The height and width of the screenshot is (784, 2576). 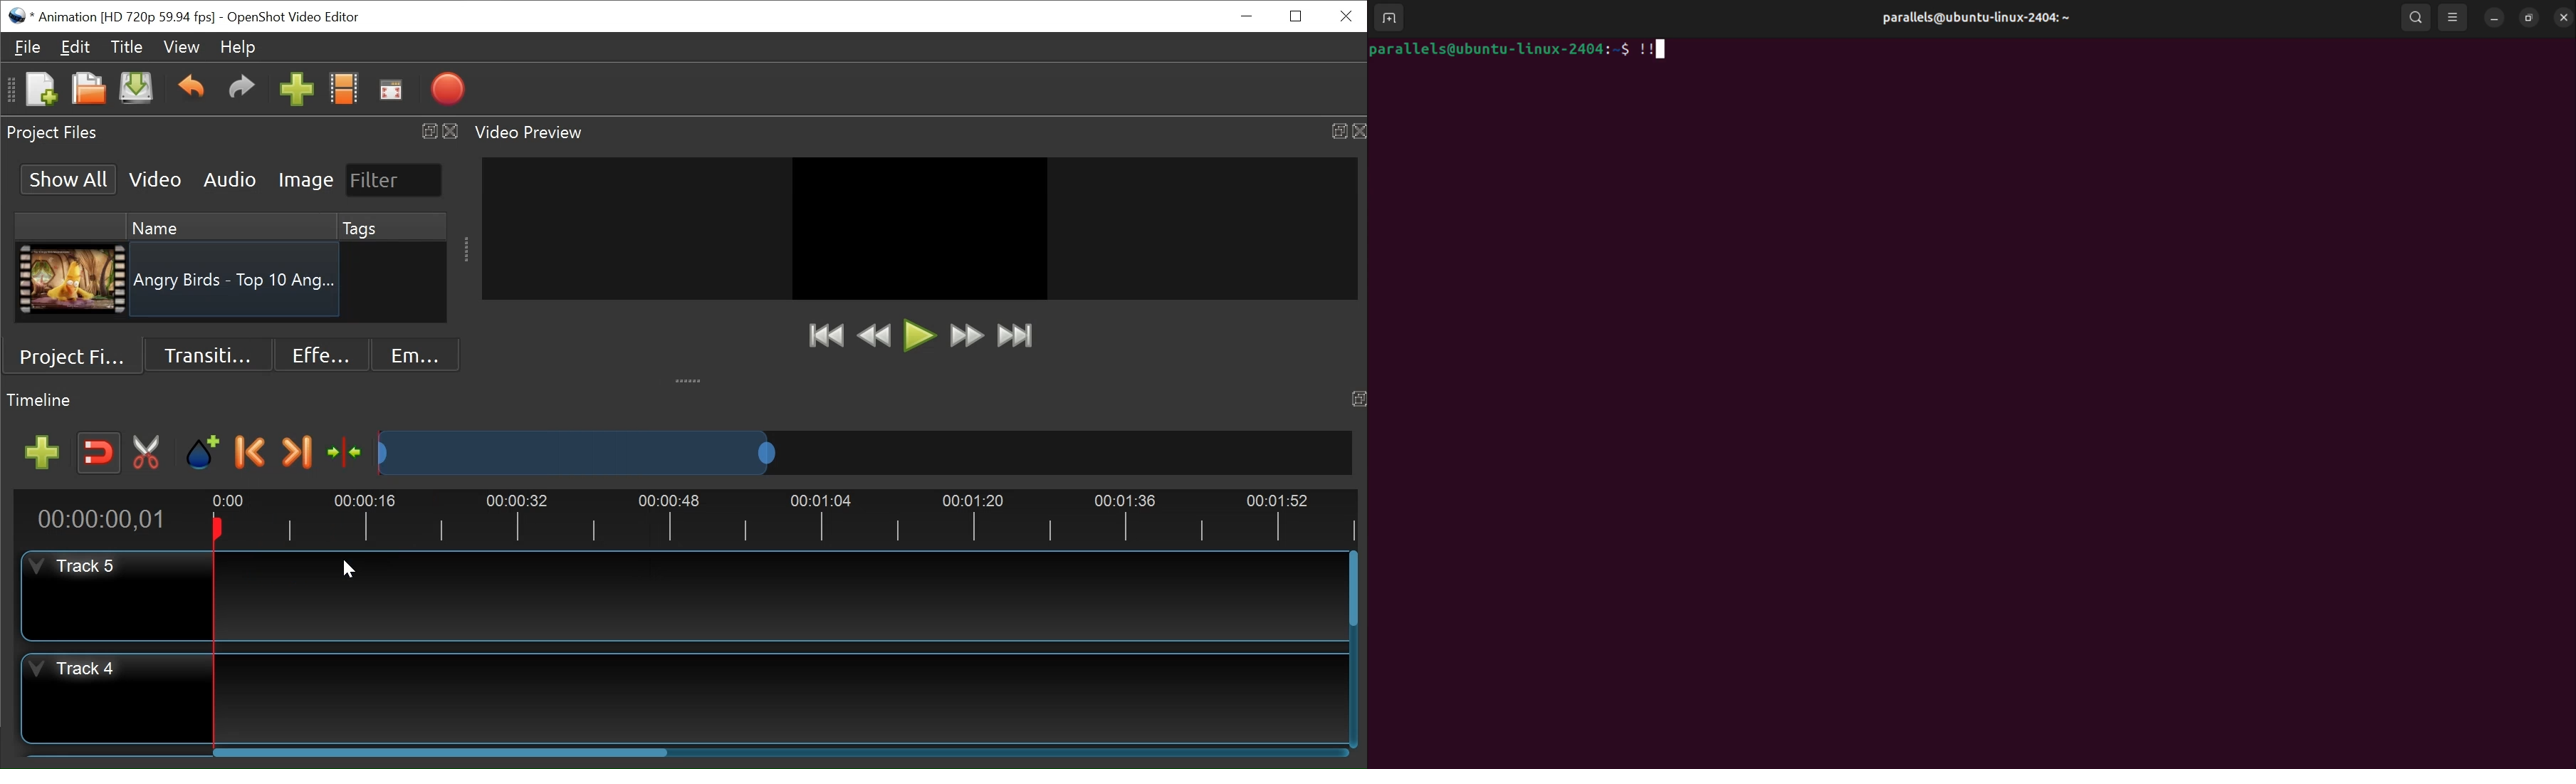 I want to click on Image, so click(x=306, y=179).